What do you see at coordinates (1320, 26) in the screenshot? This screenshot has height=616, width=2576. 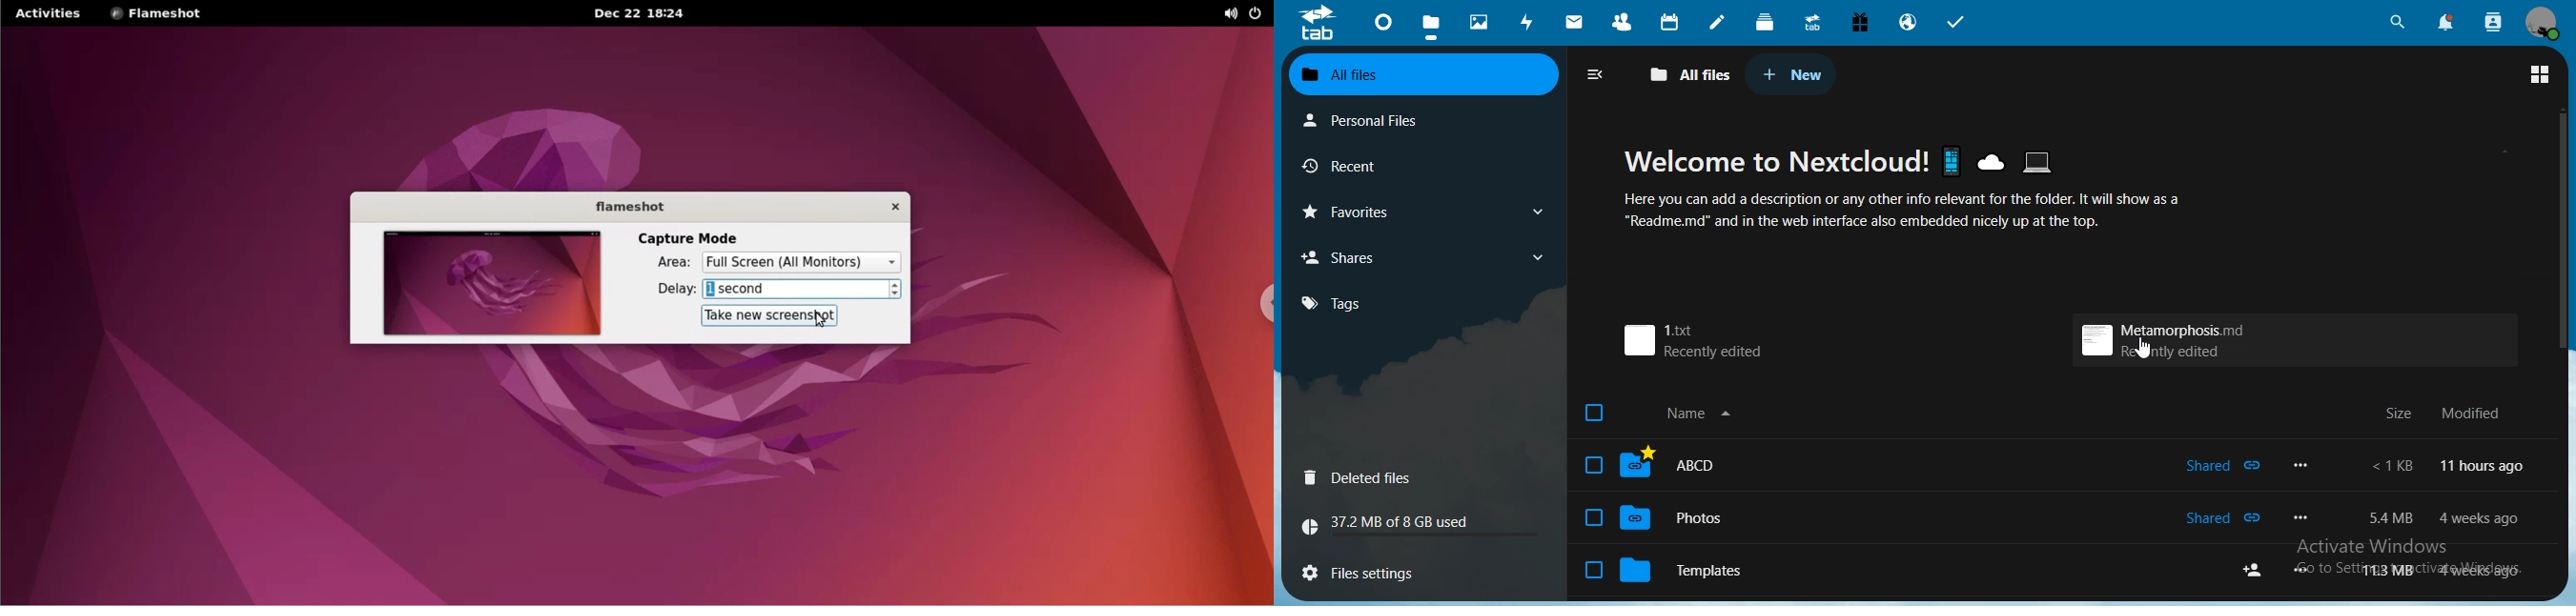 I see `icon` at bounding box center [1320, 26].